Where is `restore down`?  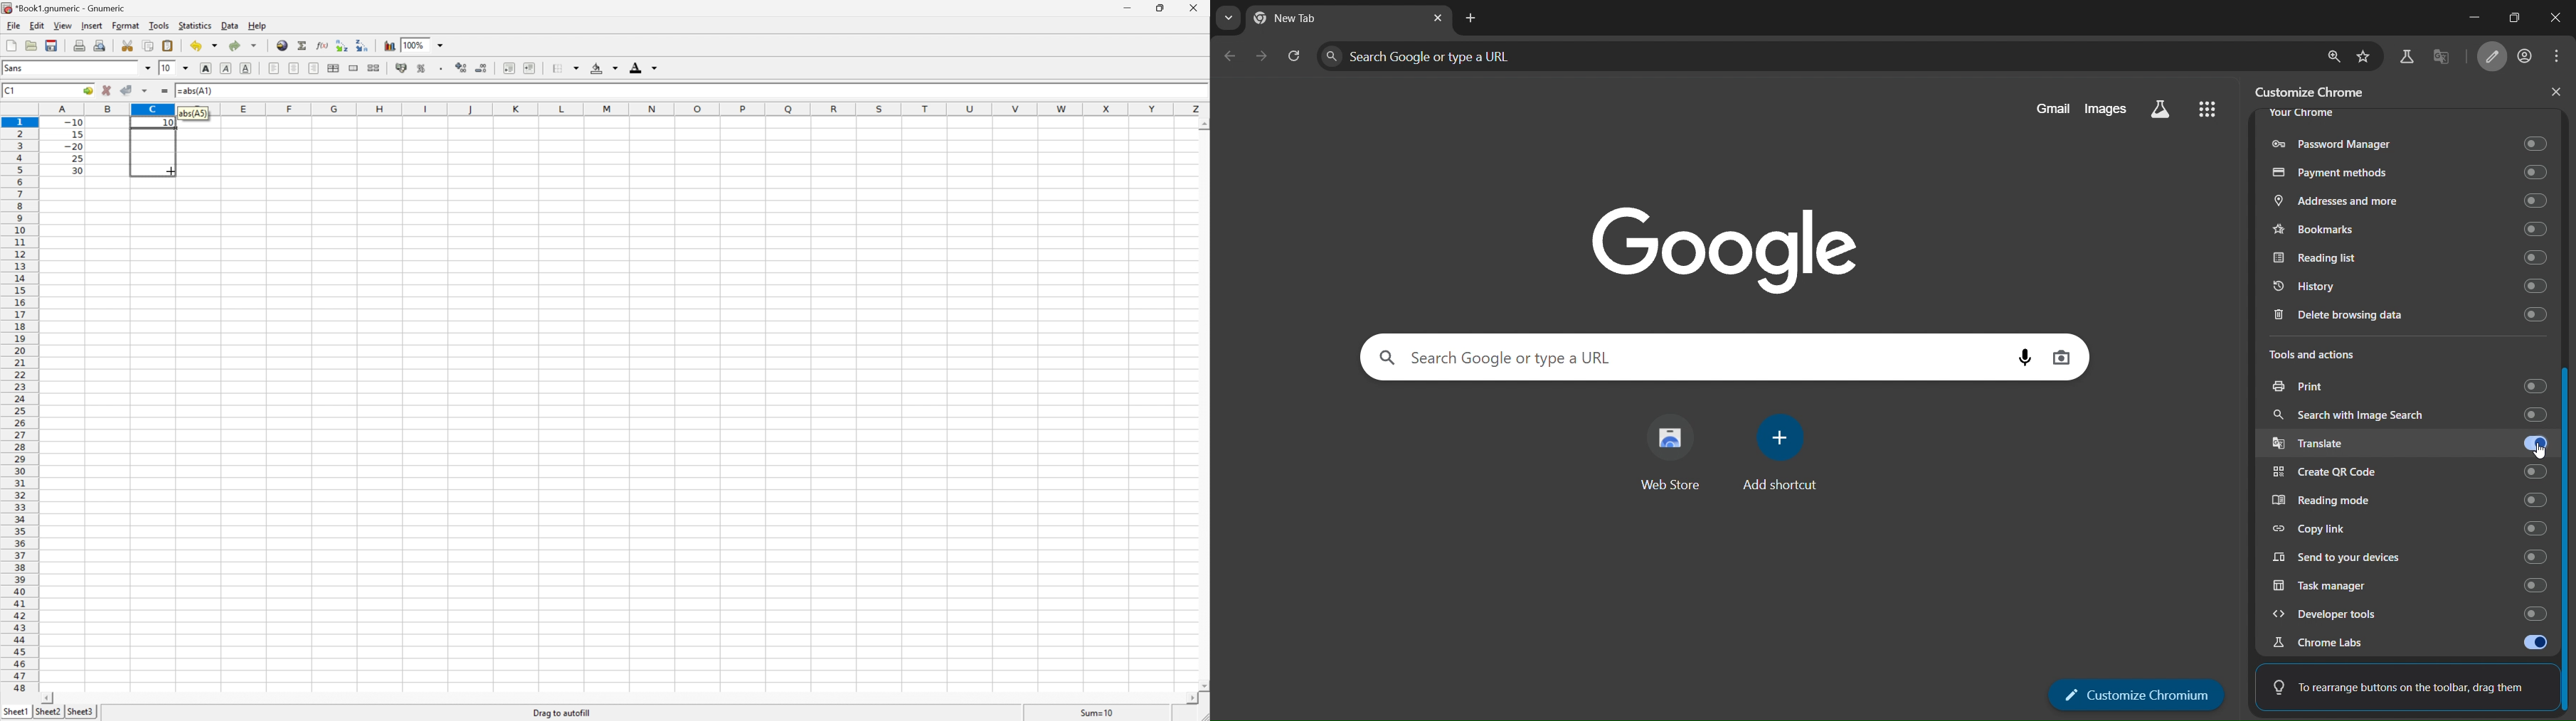 restore down is located at coordinates (2511, 15).